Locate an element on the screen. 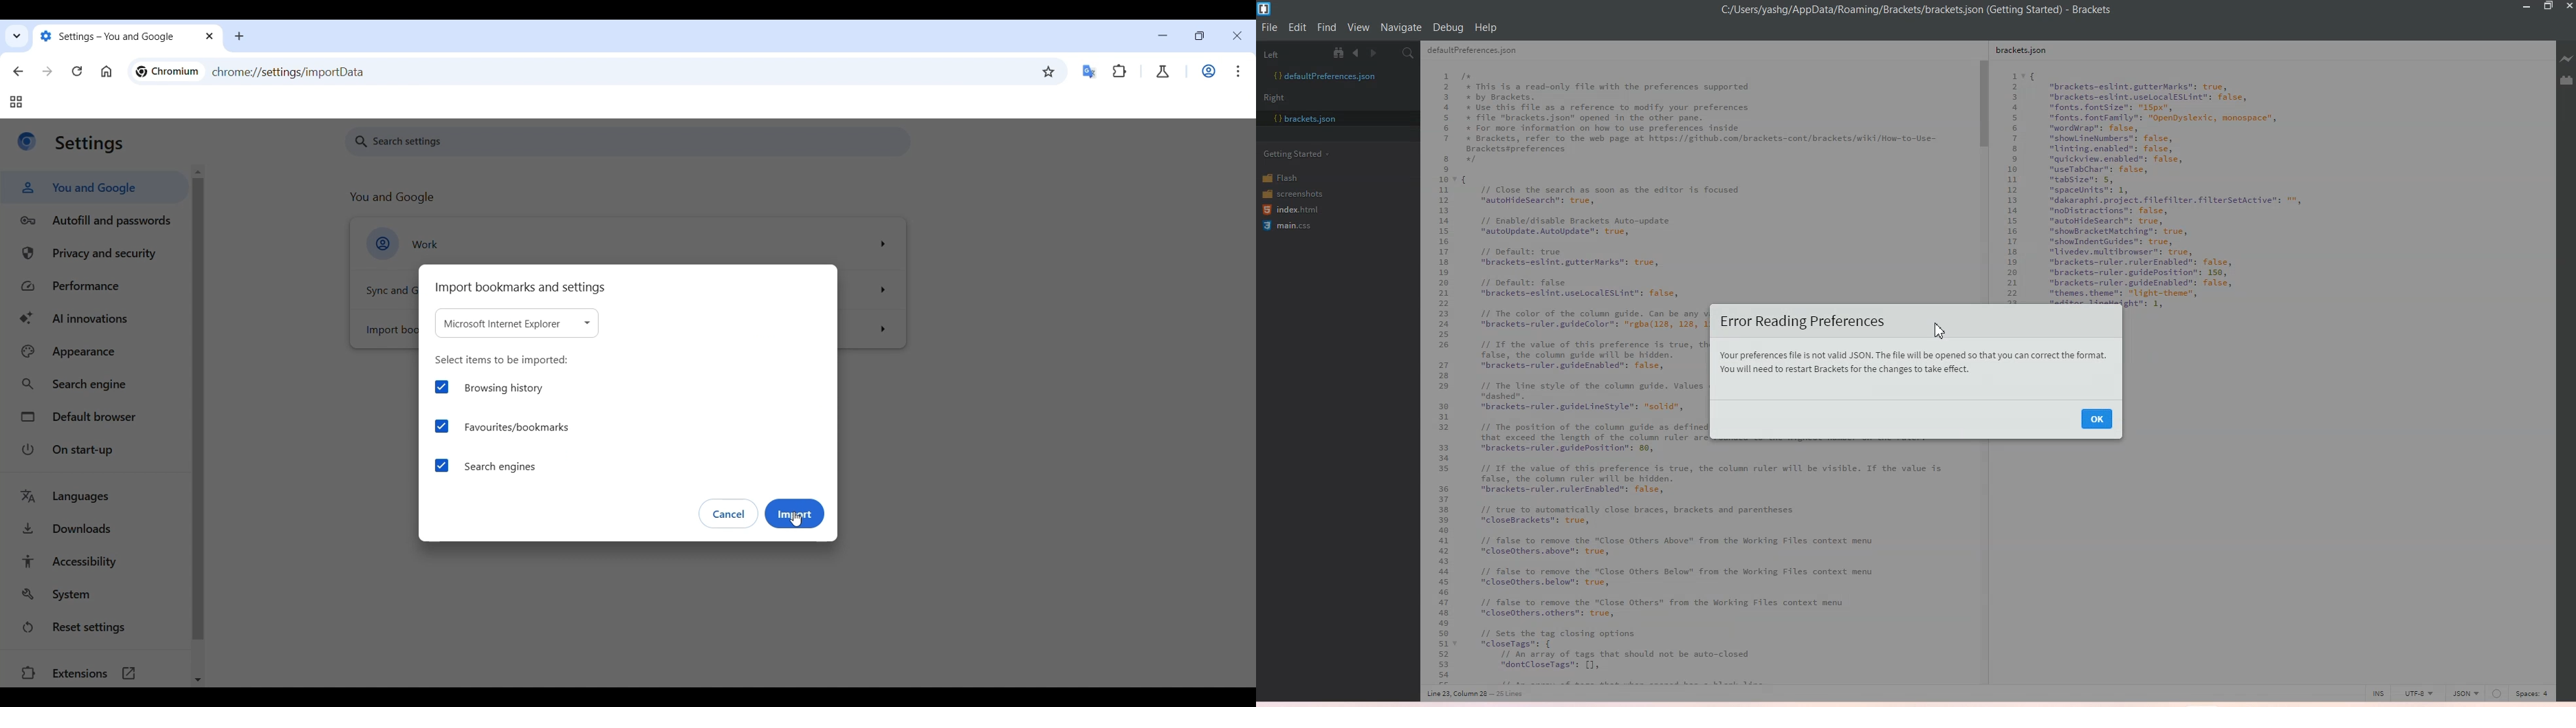 Image resolution: width=2576 pixels, height=728 pixels. Appearance is located at coordinates (98, 352).